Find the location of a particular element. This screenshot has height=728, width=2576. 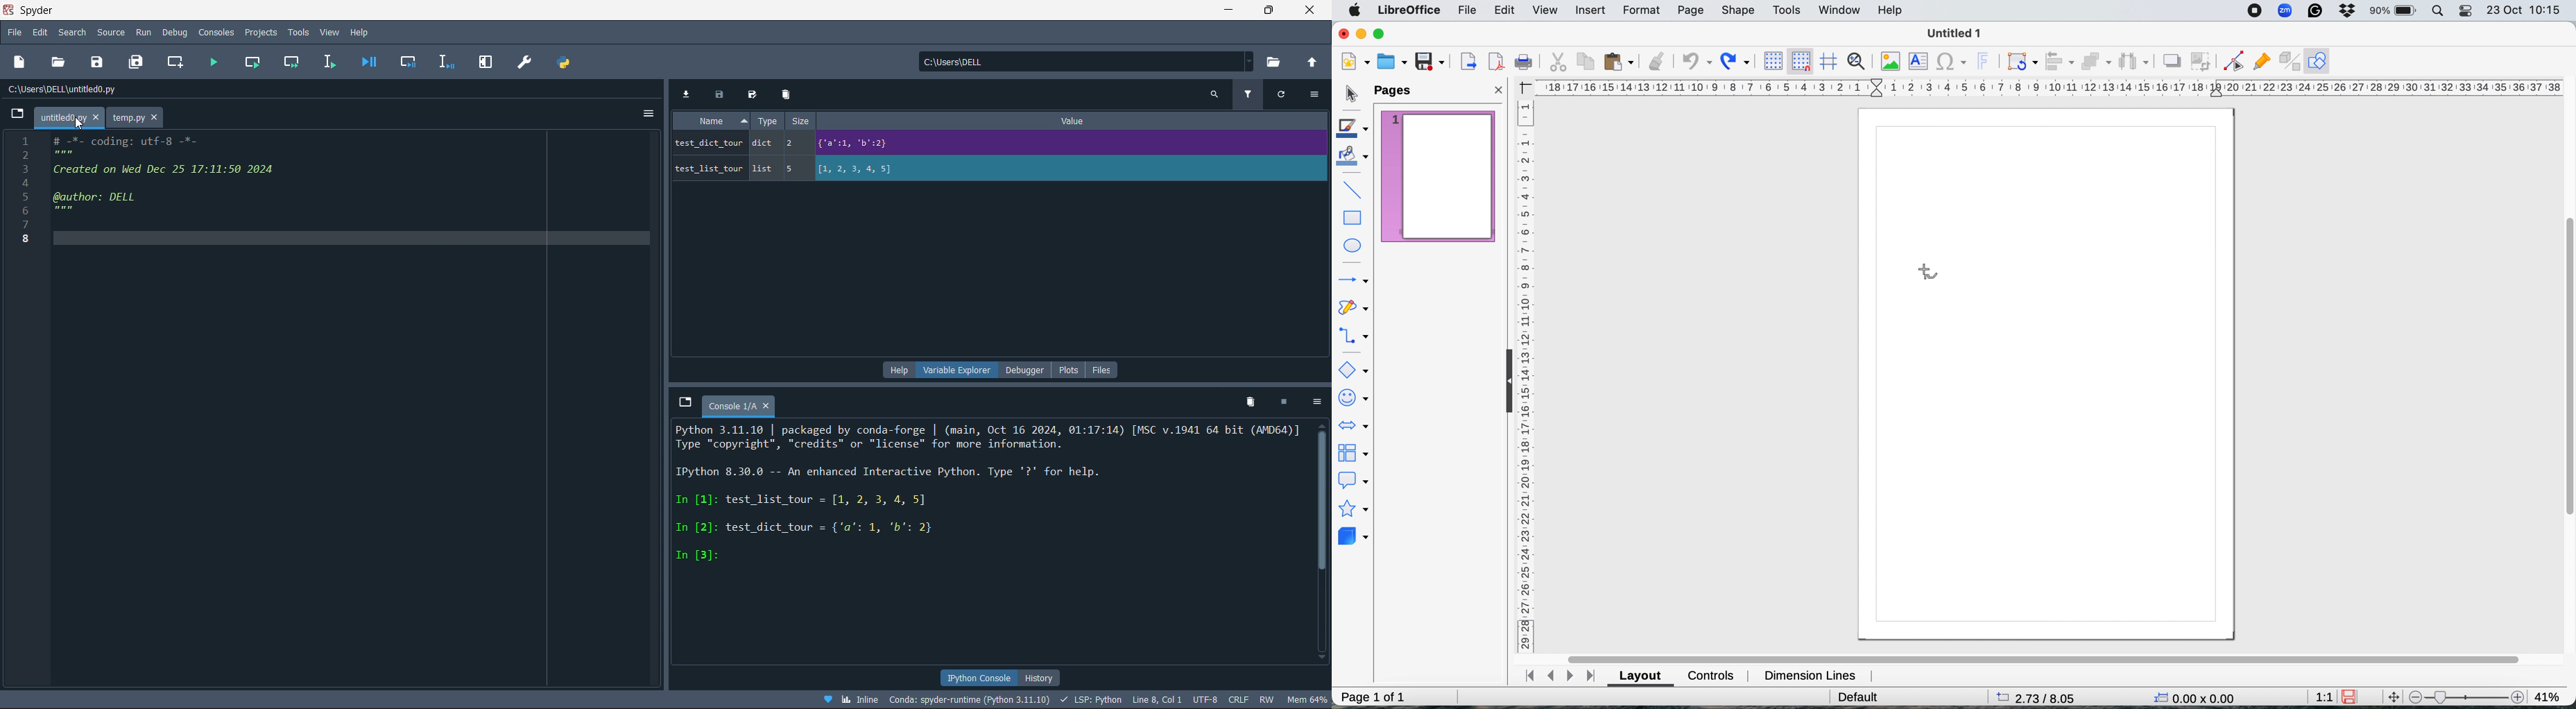

edit is located at coordinates (1506, 10).